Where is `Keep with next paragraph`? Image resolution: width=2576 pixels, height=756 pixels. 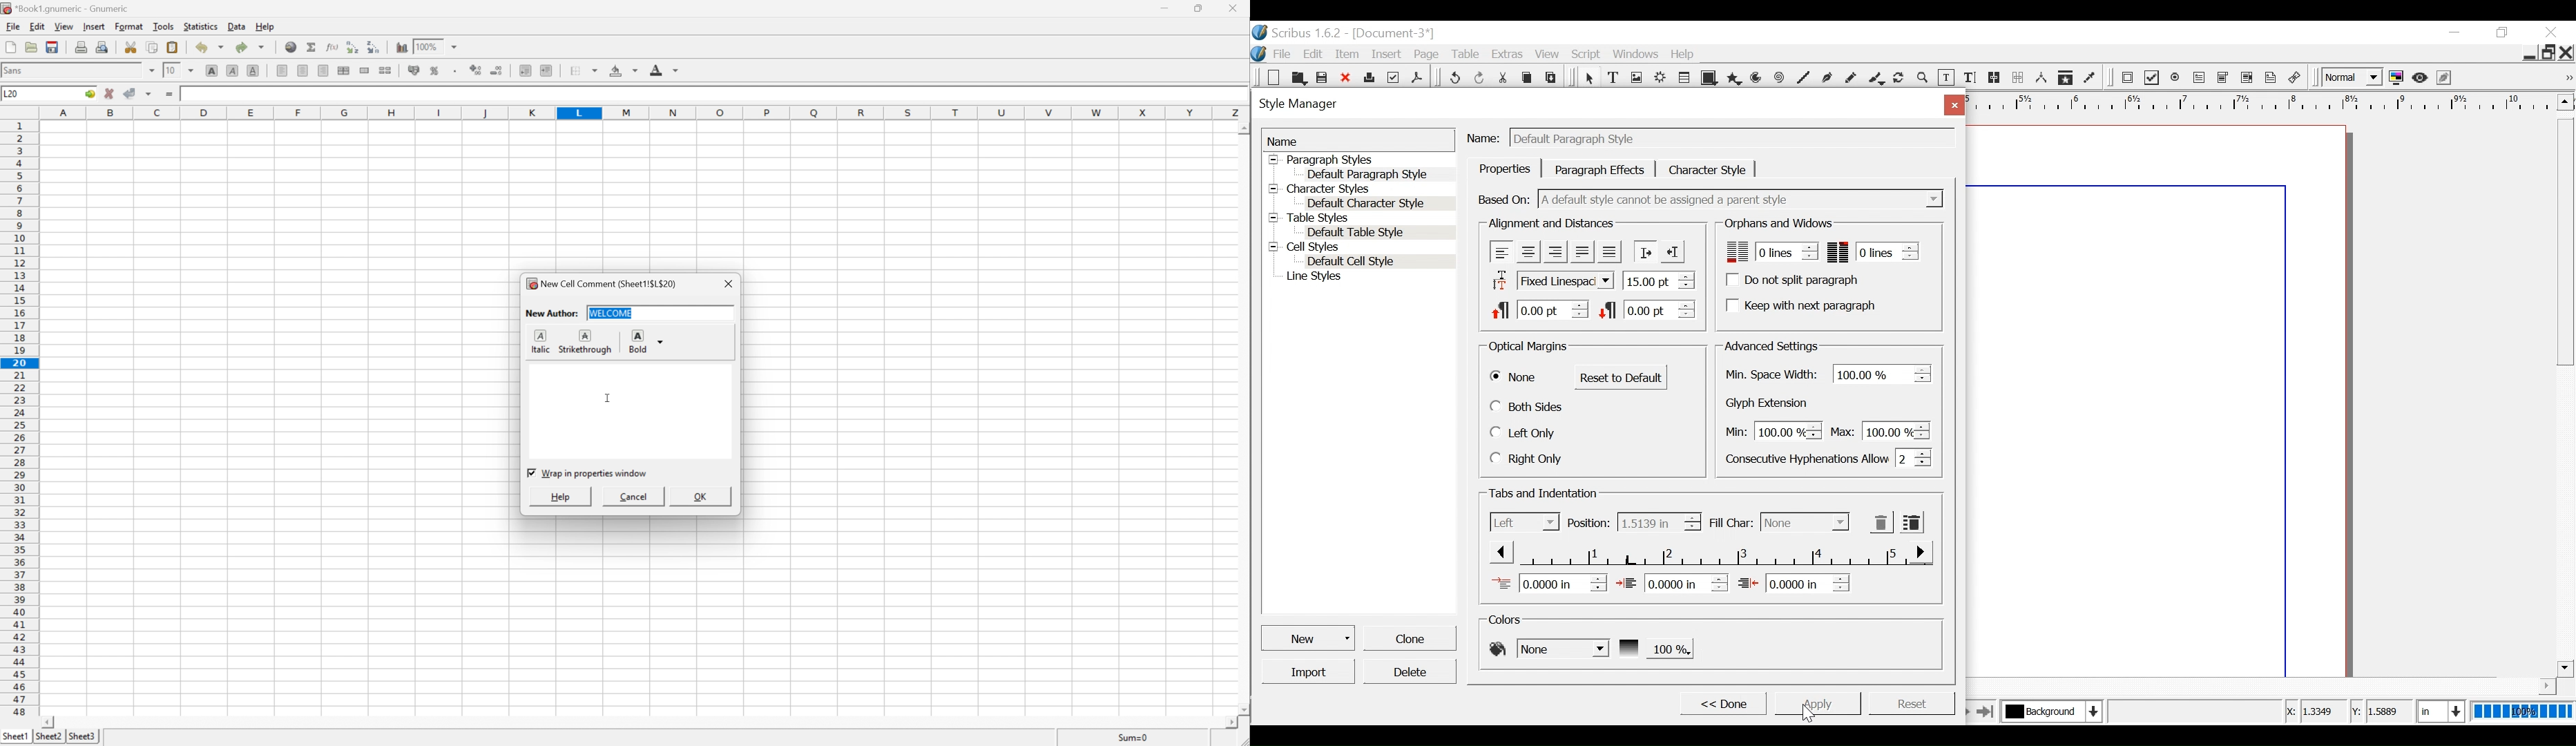 Keep with next paragraph is located at coordinates (1799, 305).